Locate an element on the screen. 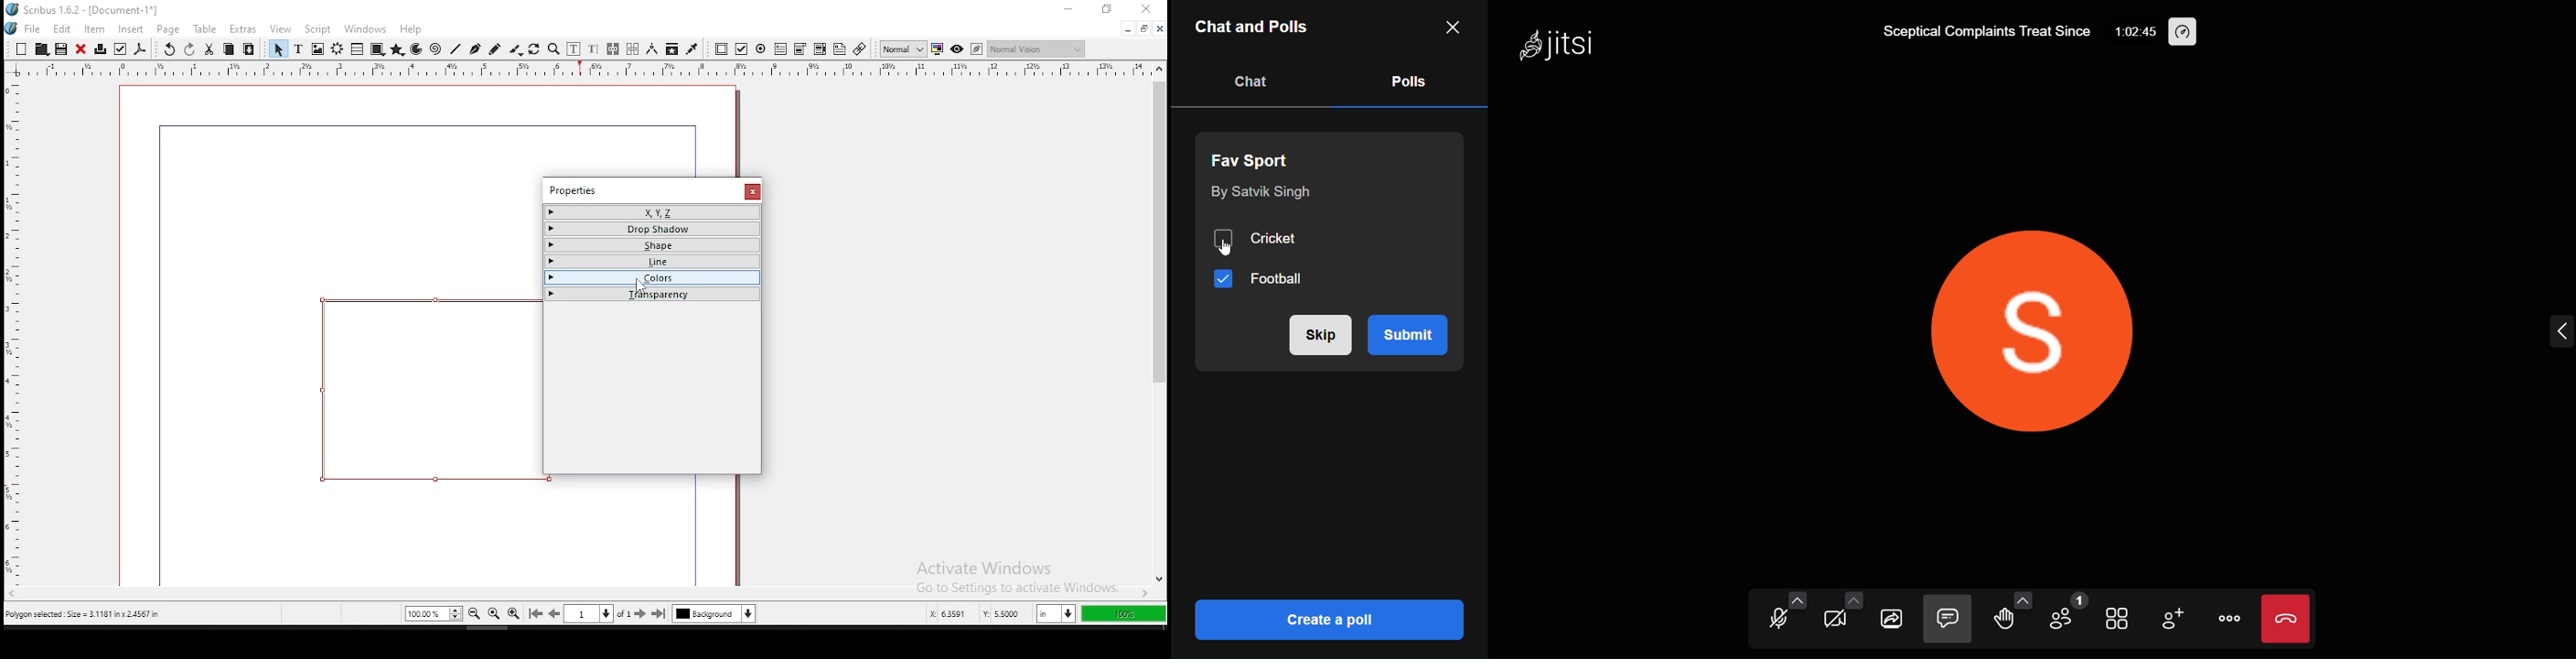  y: 2.9584 is located at coordinates (1001, 614).